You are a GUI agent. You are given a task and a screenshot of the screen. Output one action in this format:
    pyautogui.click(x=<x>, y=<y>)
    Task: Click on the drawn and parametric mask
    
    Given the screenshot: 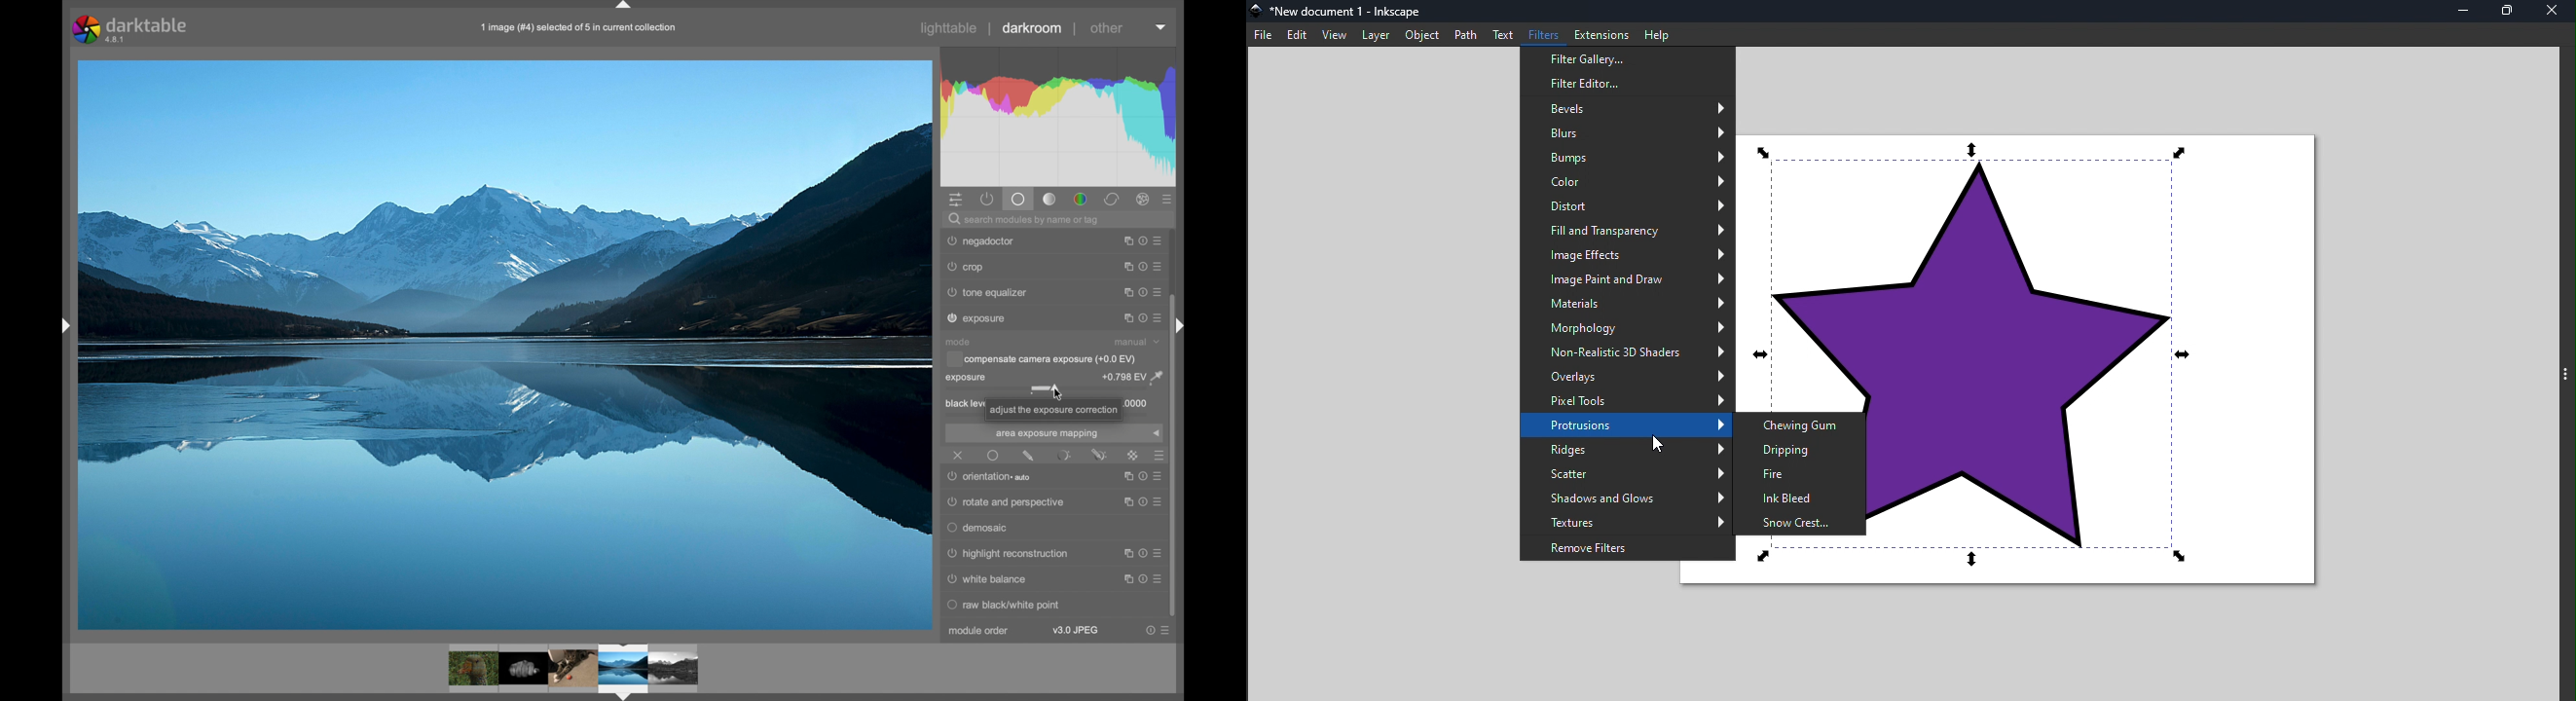 What is the action you would take?
    pyautogui.click(x=1099, y=454)
    